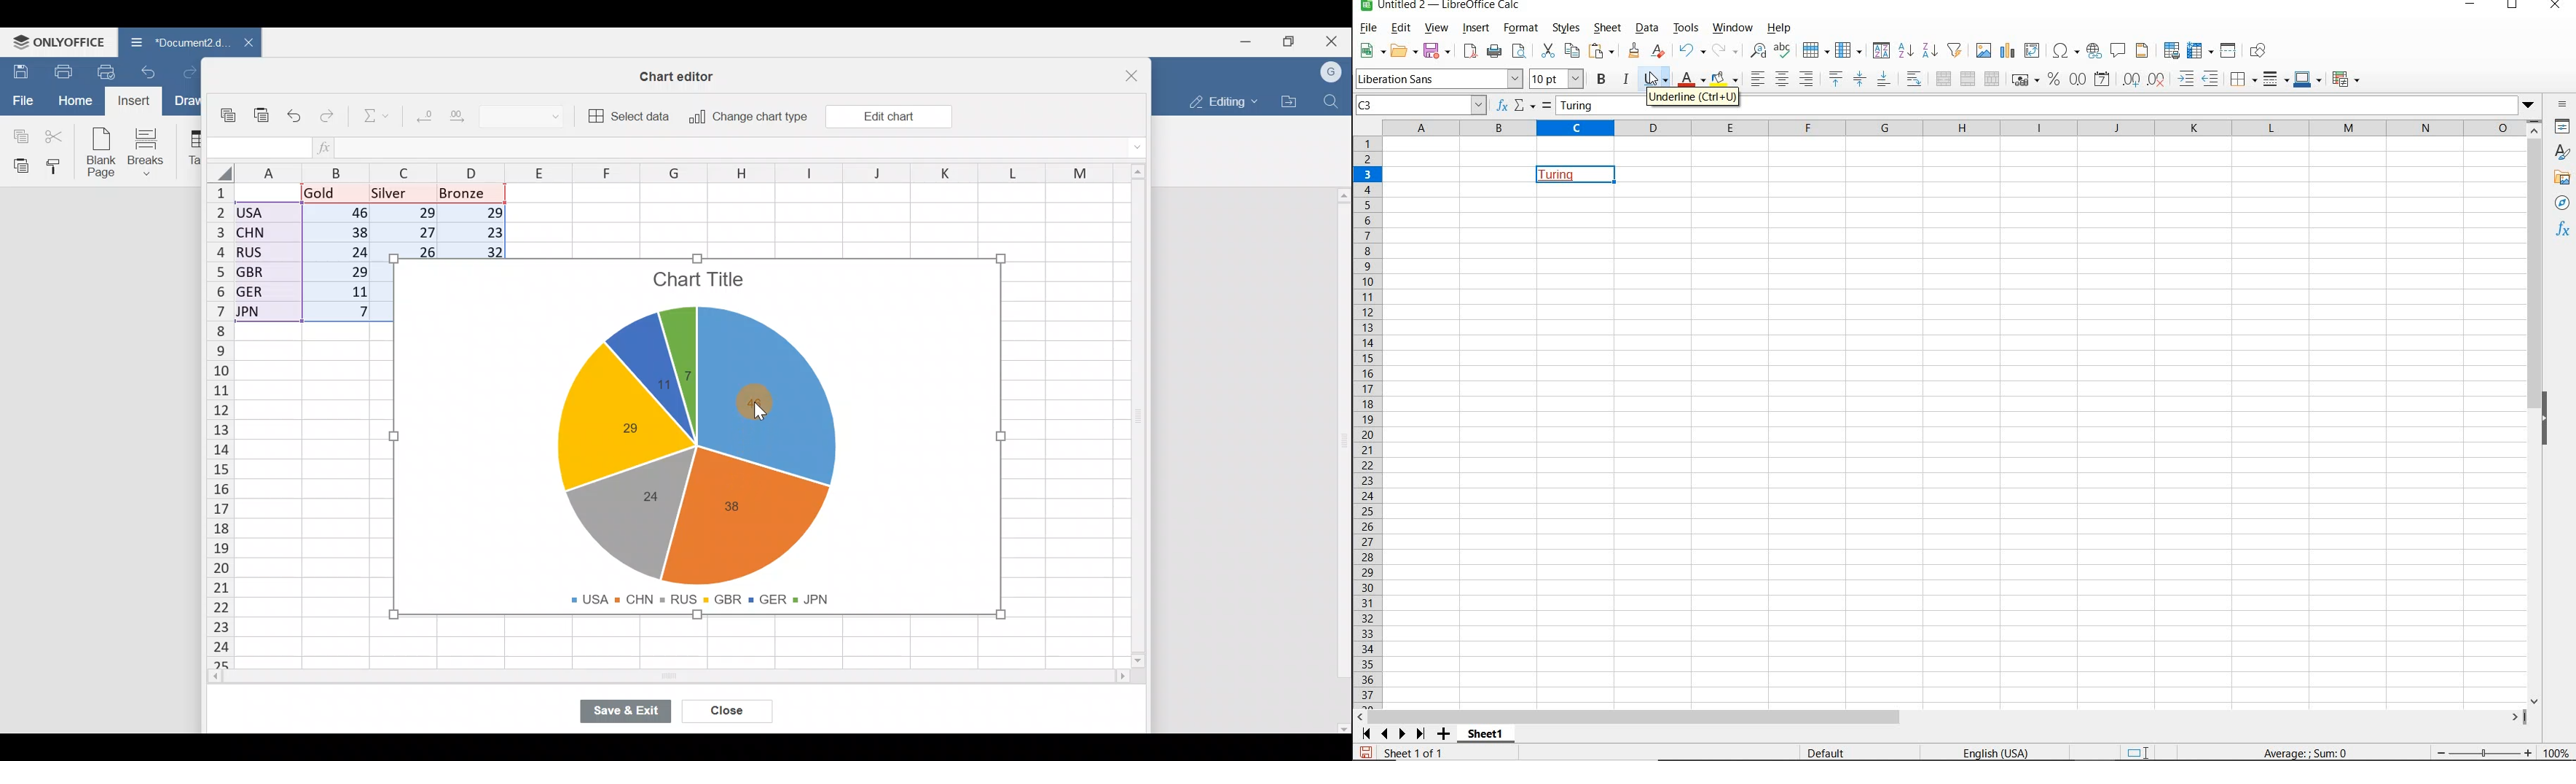  I want to click on ROW, so click(1815, 50).